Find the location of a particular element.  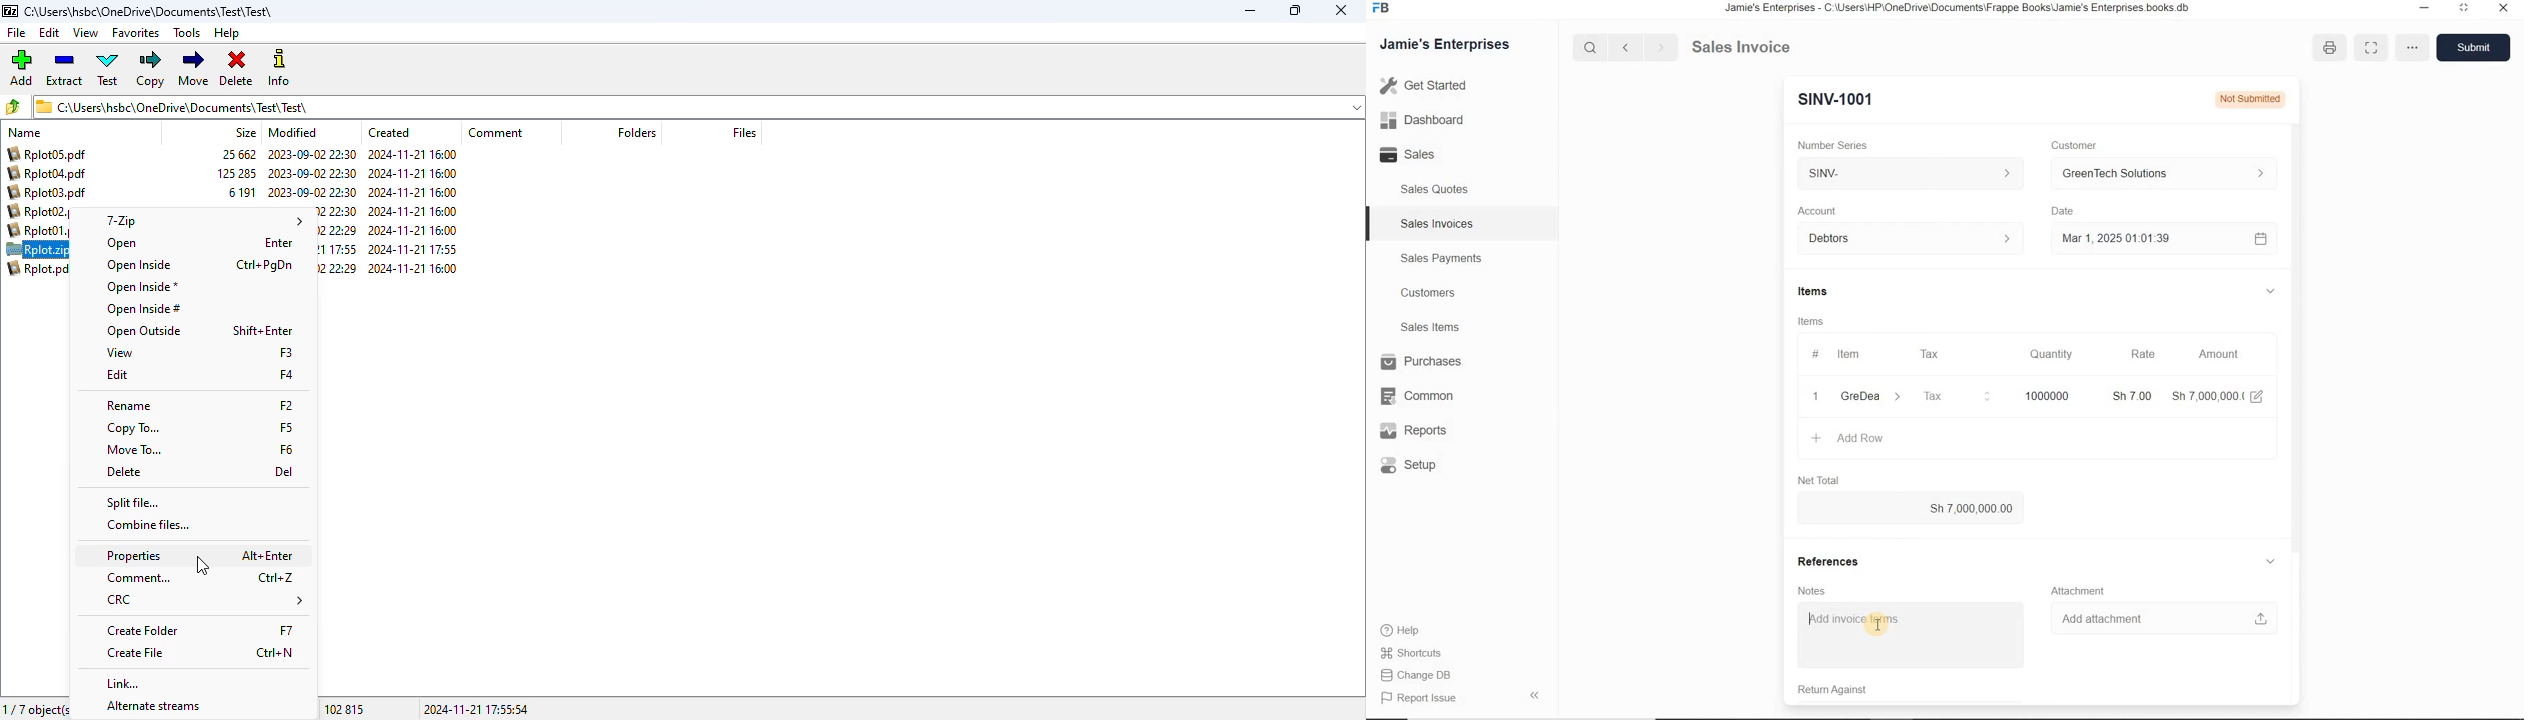

name is located at coordinates (24, 133).